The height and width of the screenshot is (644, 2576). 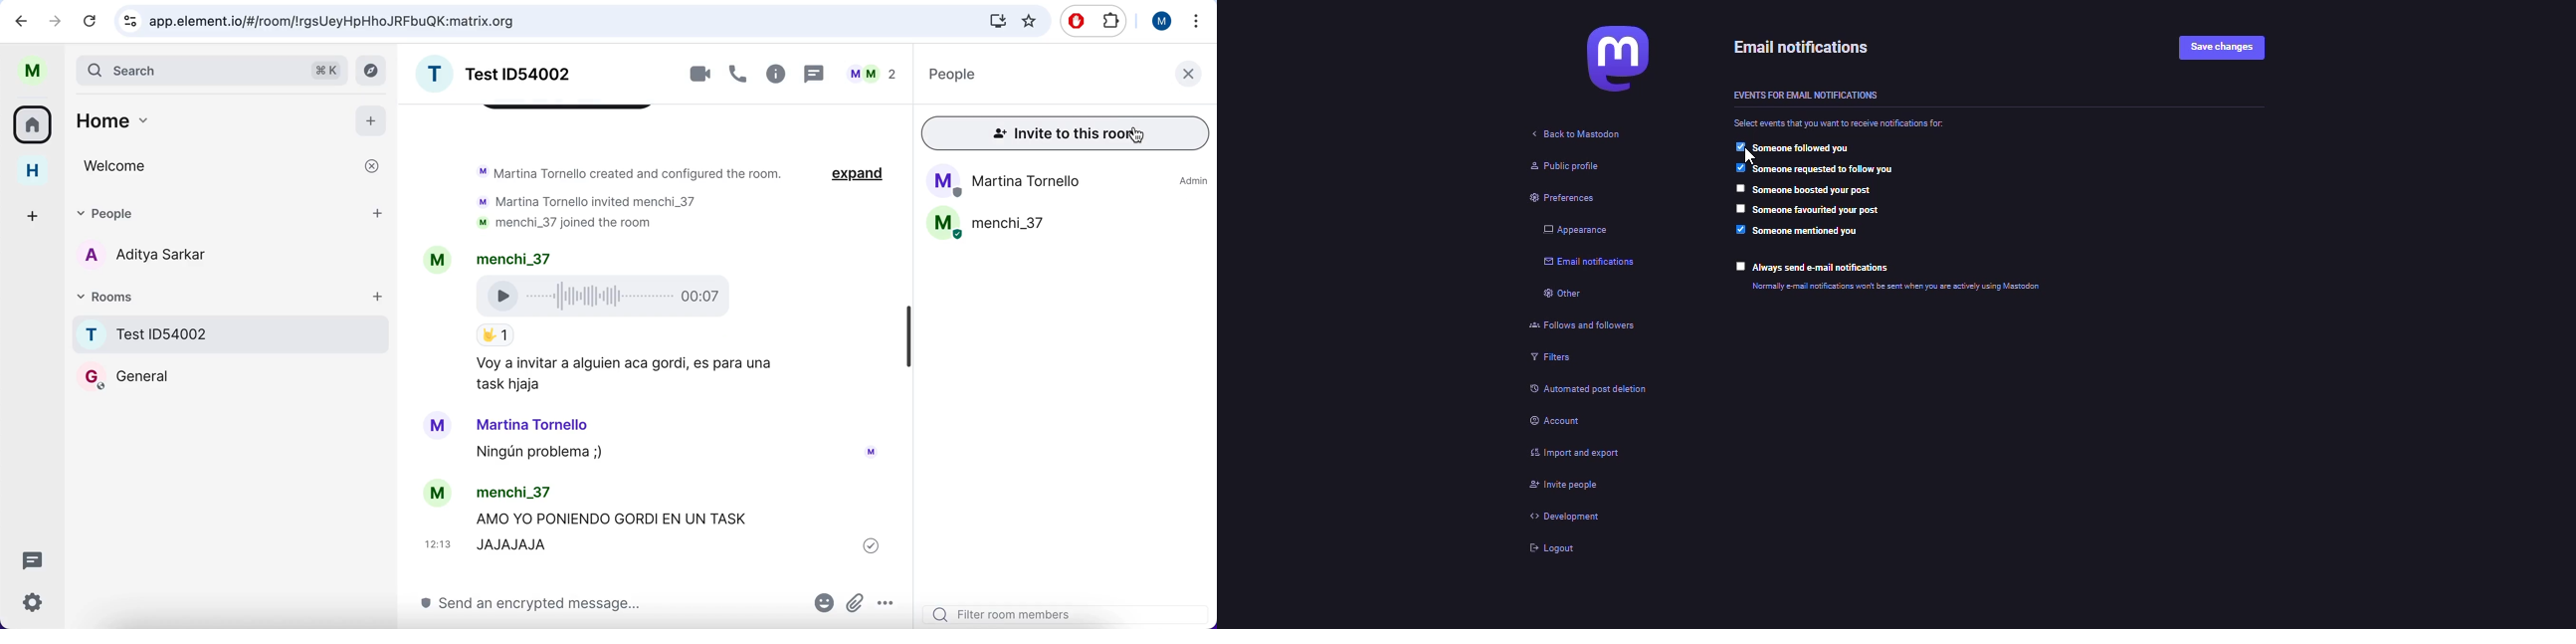 I want to click on AMO YO PONIENDO GORDI EN UN TASK
JAJAJAJA, so click(x=626, y=528).